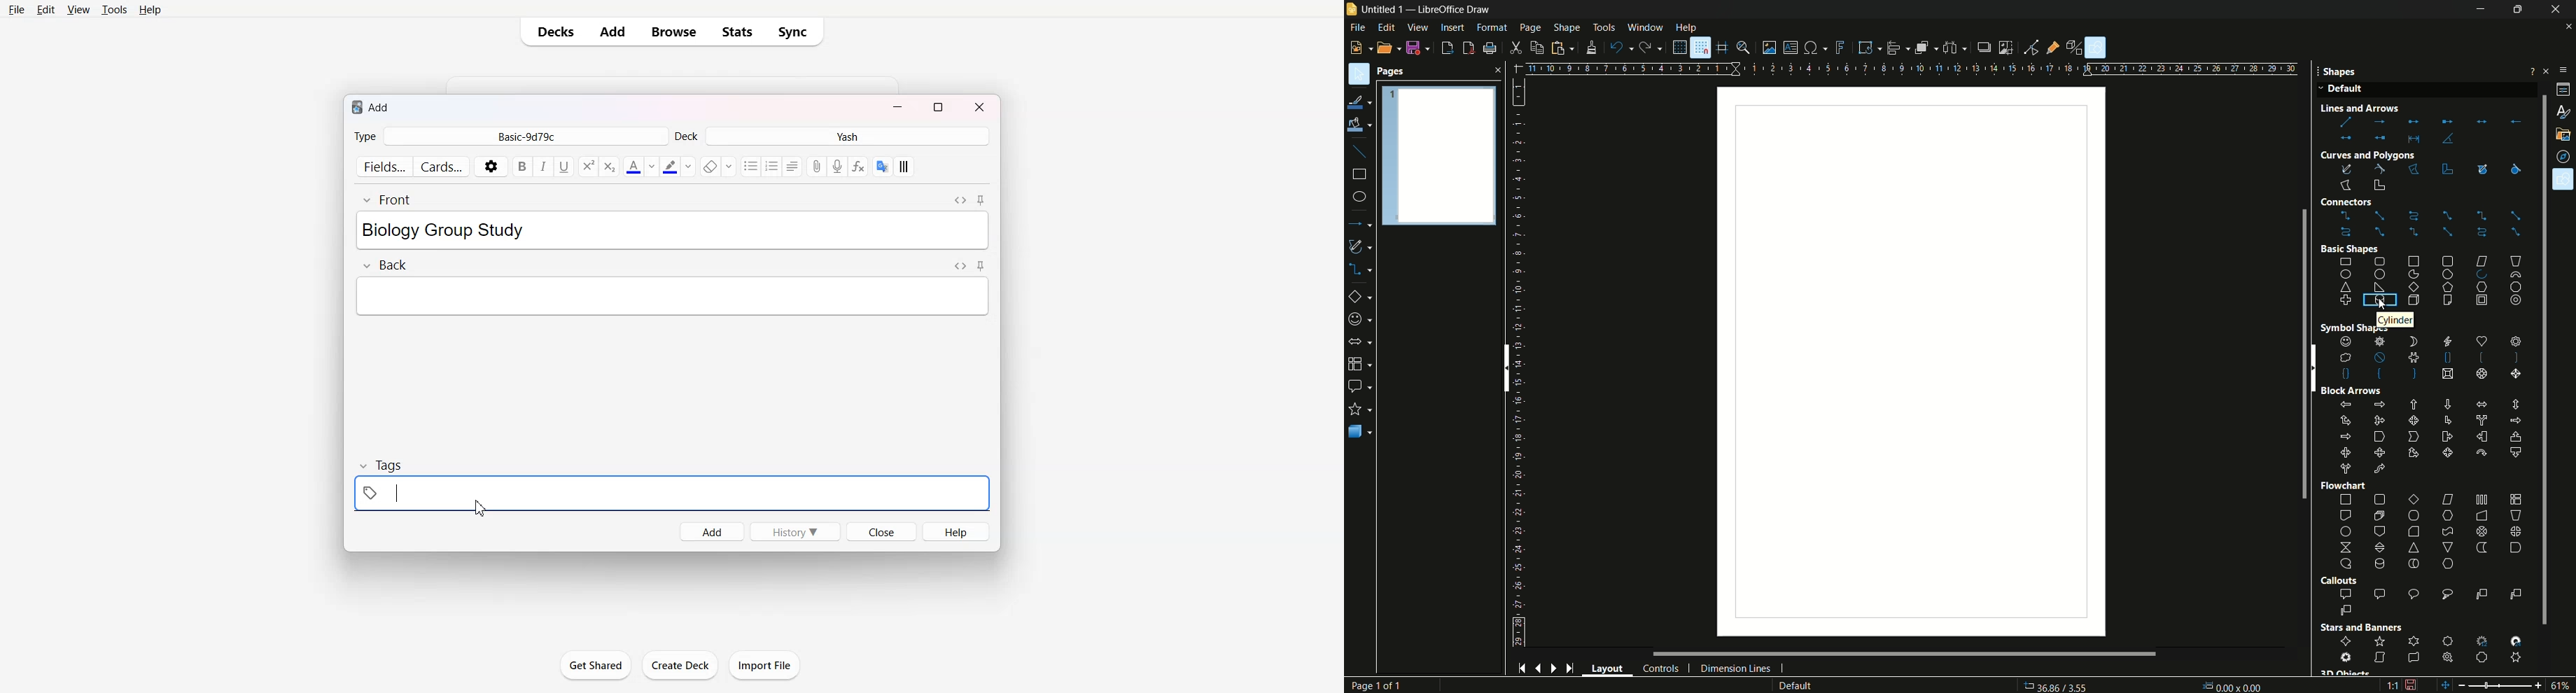 The image size is (2576, 700). What do you see at coordinates (587, 167) in the screenshot?
I see `Subscript` at bounding box center [587, 167].